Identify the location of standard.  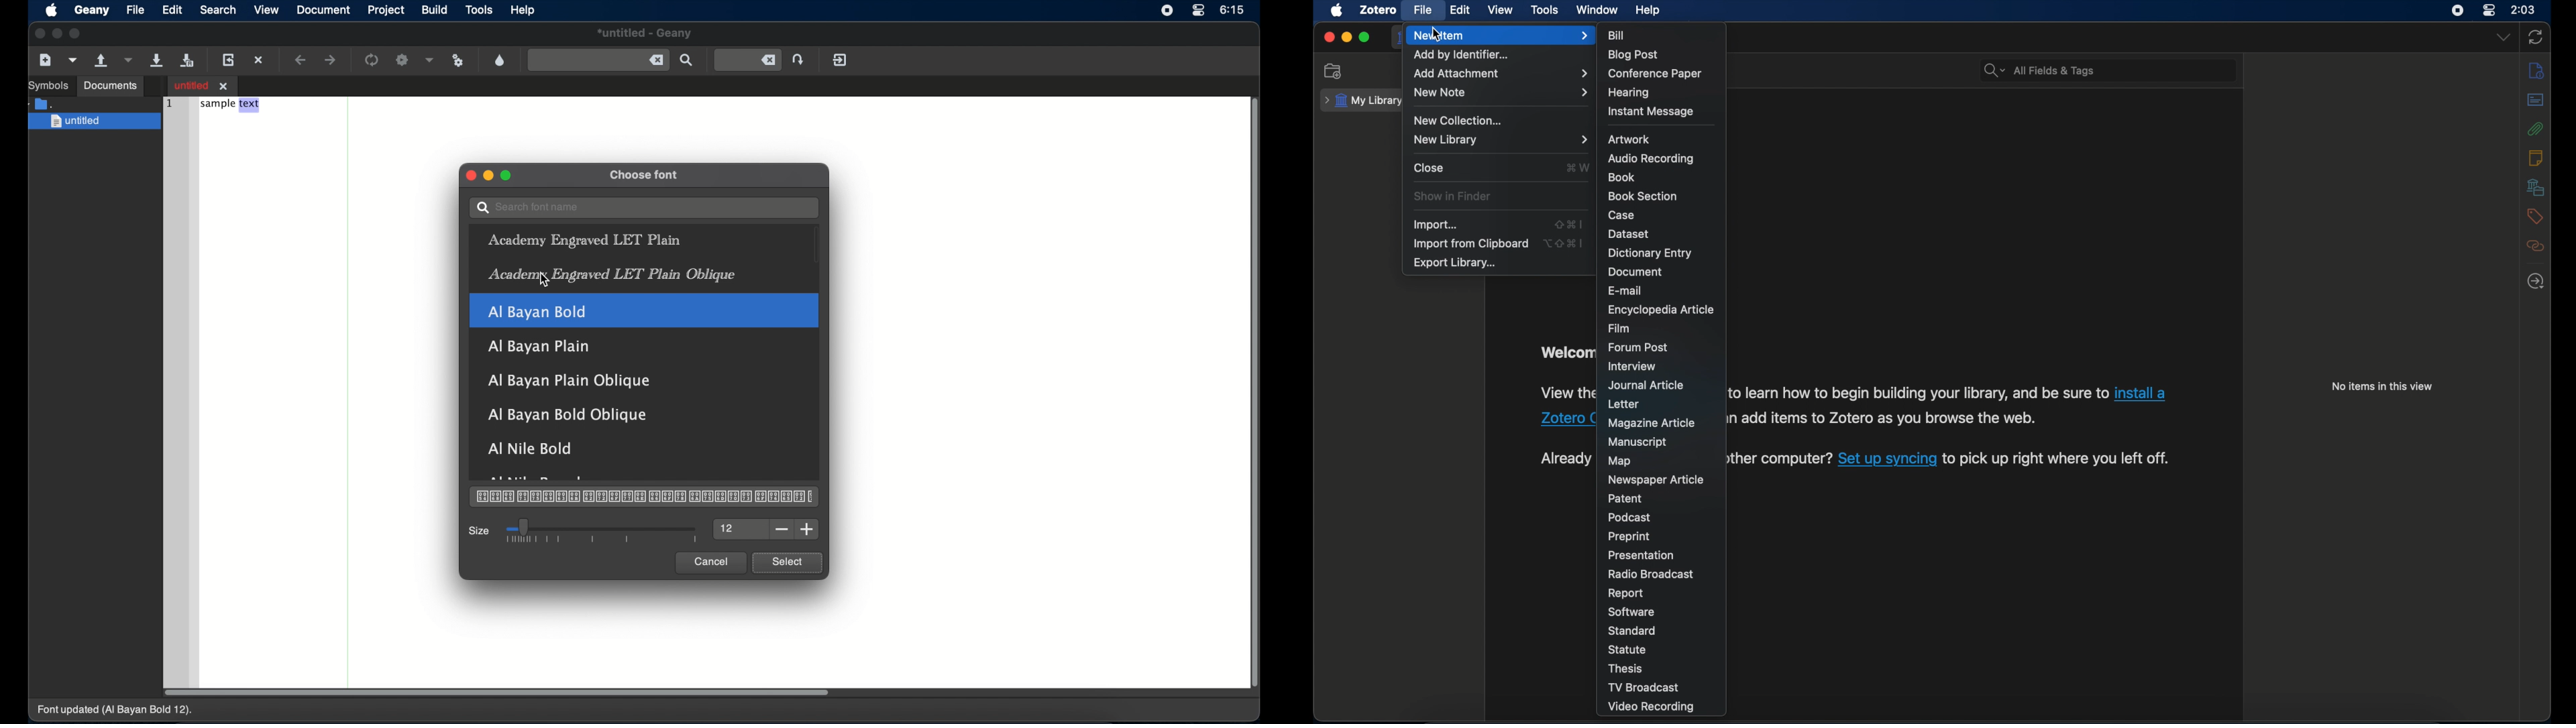
(1631, 630).